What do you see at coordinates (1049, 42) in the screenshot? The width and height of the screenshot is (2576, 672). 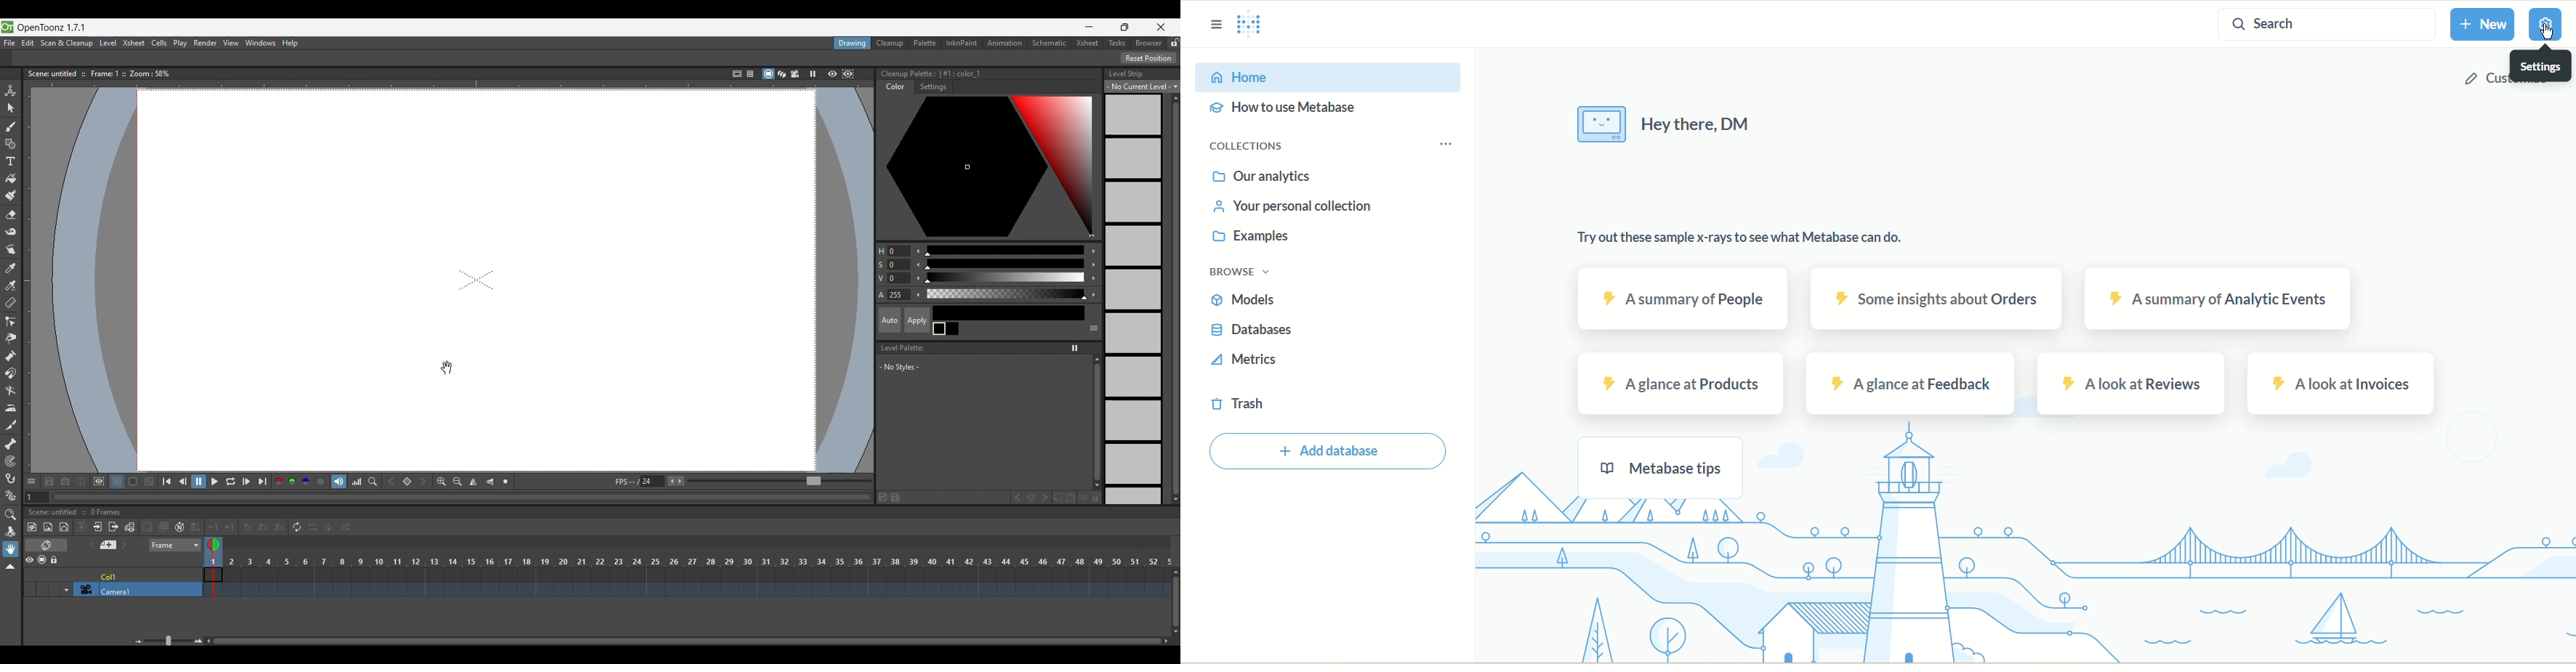 I see `Schematic` at bounding box center [1049, 42].